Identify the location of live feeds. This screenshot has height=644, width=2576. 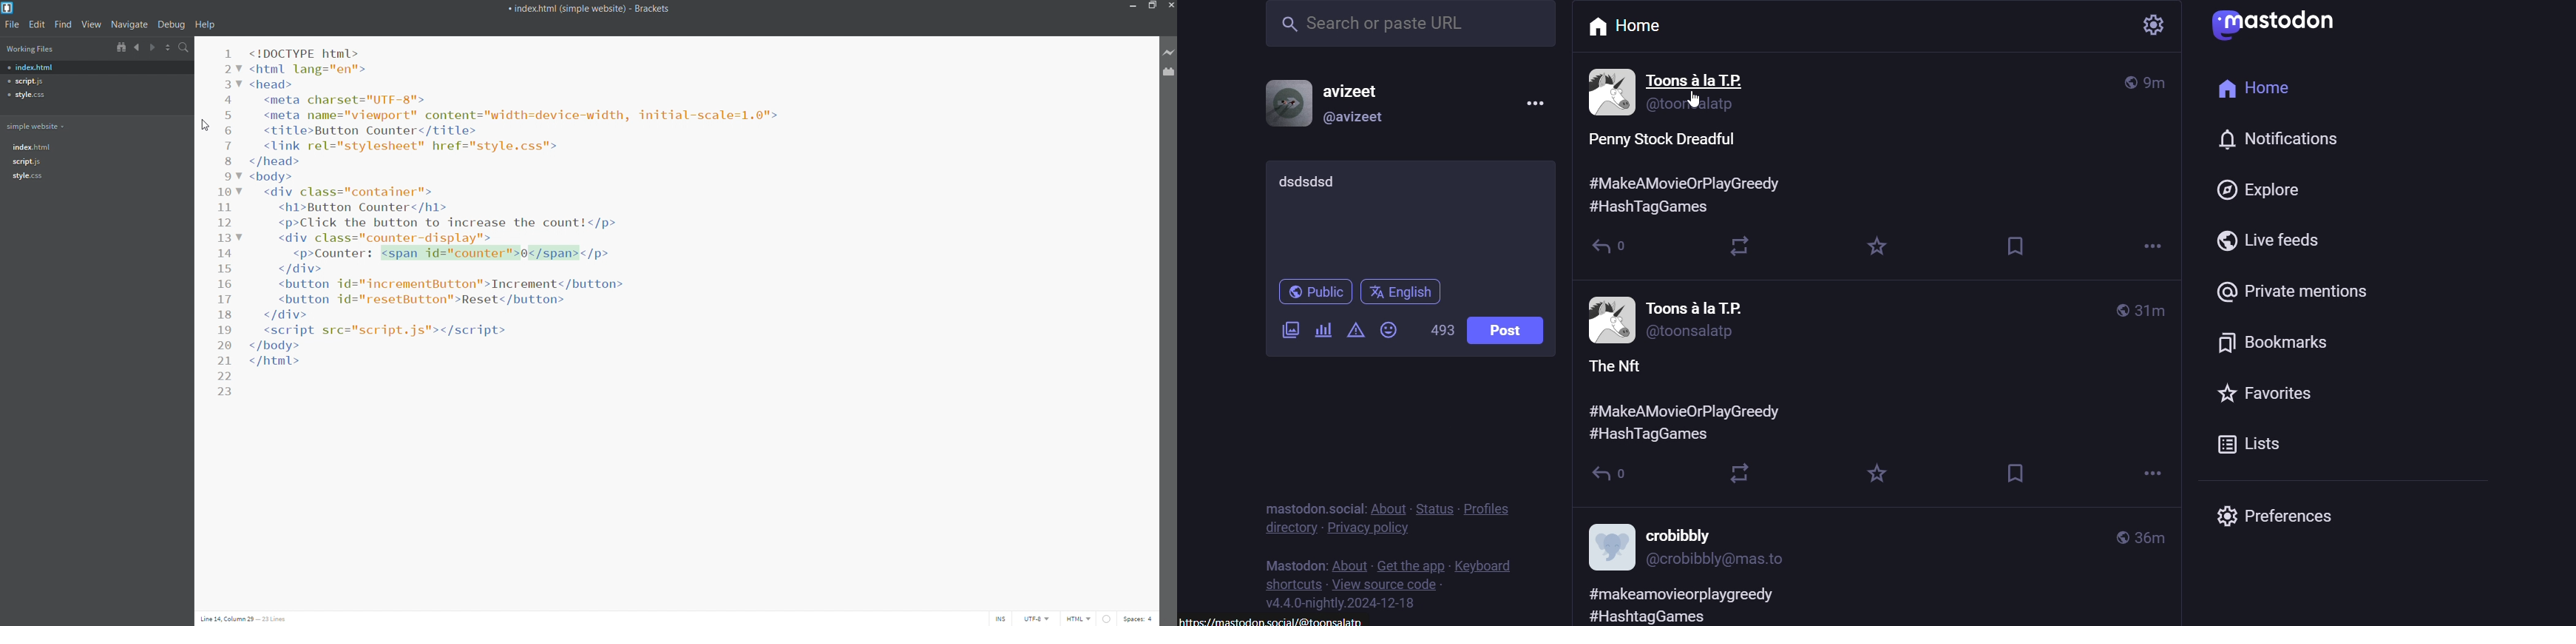
(2277, 247).